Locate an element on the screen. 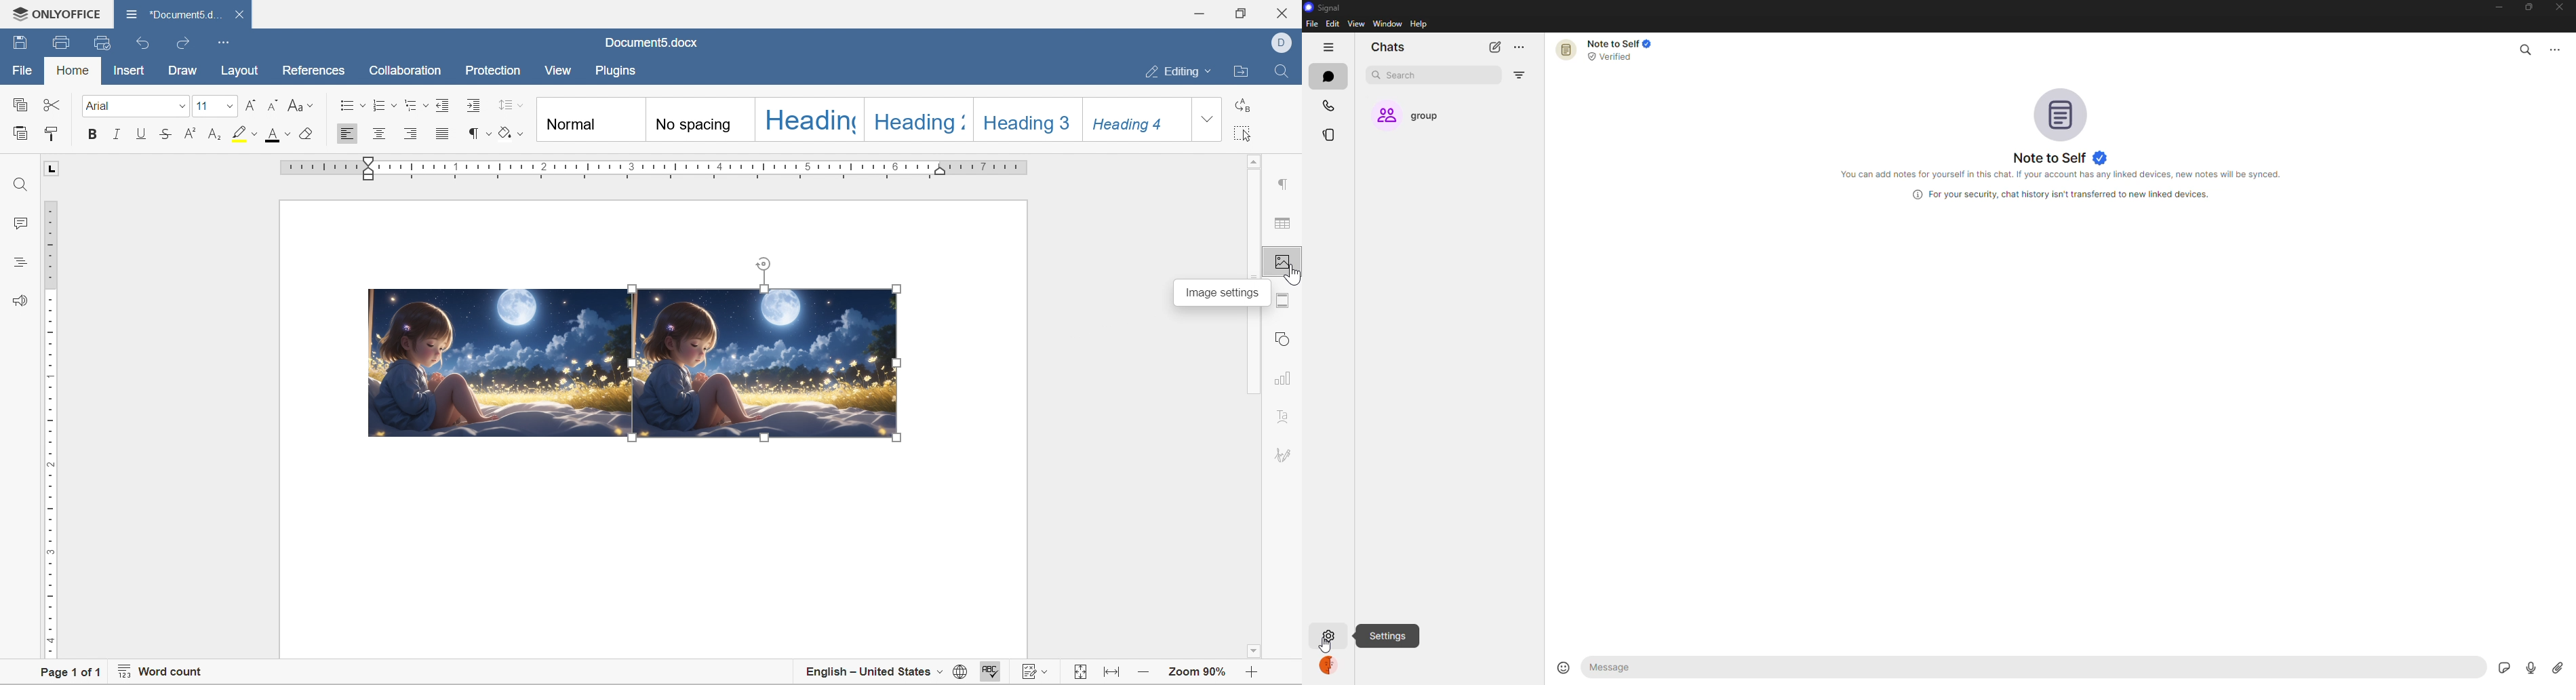  insert is located at coordinates (129, 71).